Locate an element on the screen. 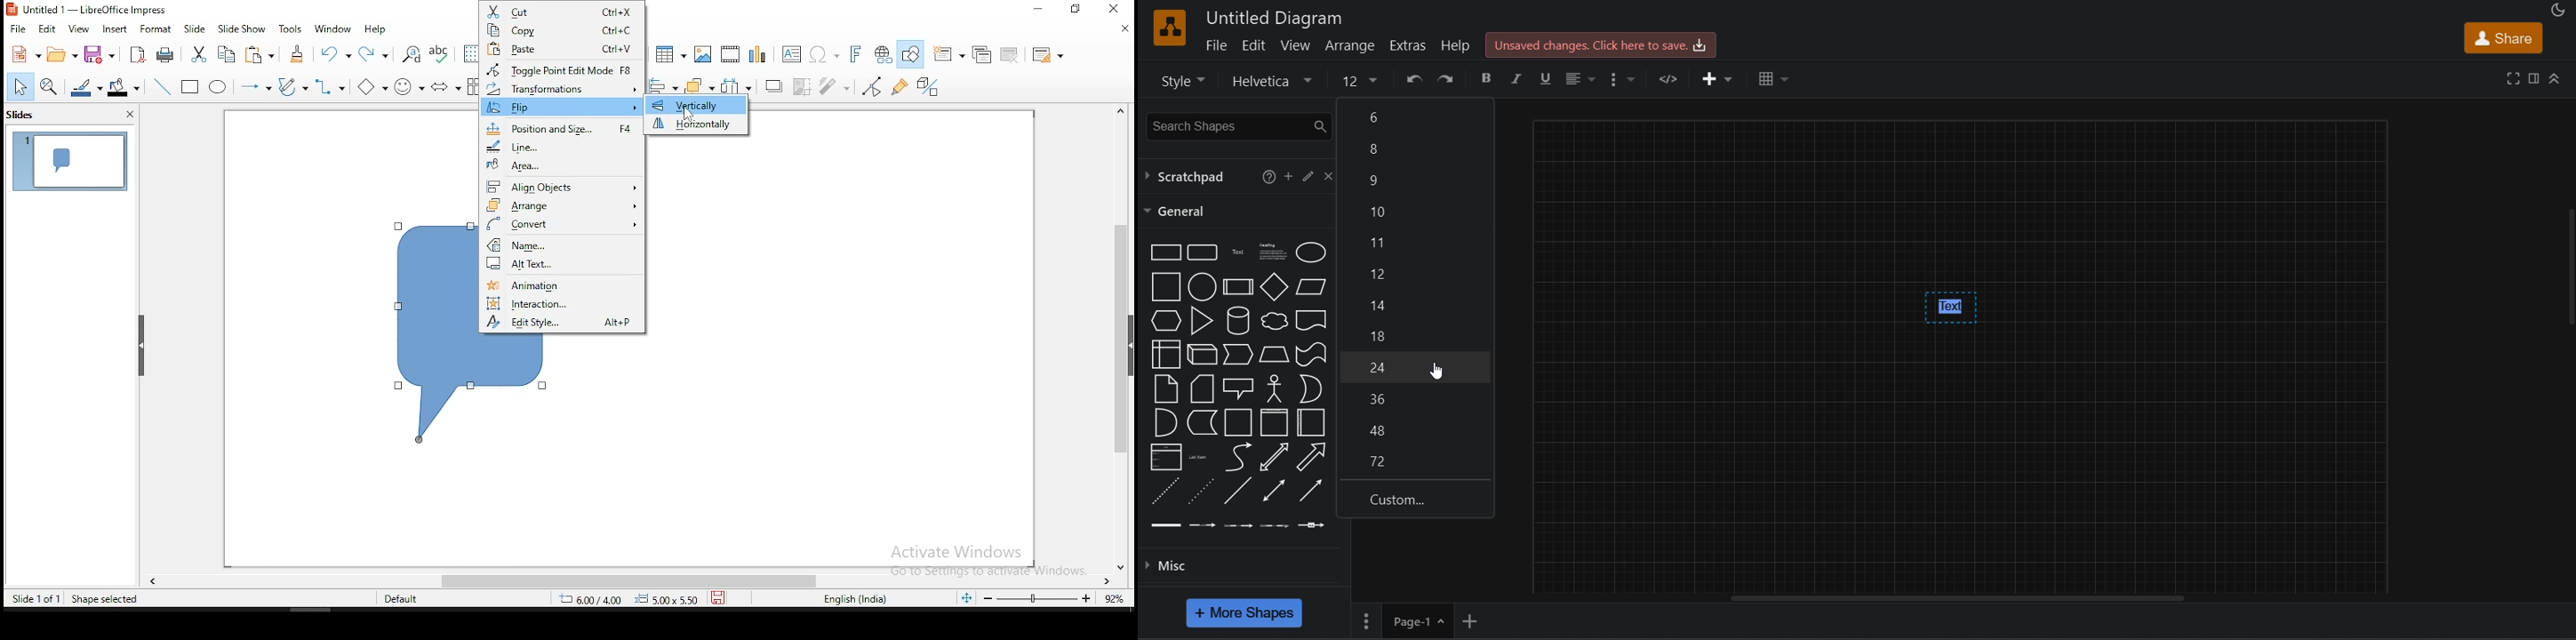 Image resolution: width=2576 pixels, height=644 pixels. basic shapes is located at coordinates (372, 87).